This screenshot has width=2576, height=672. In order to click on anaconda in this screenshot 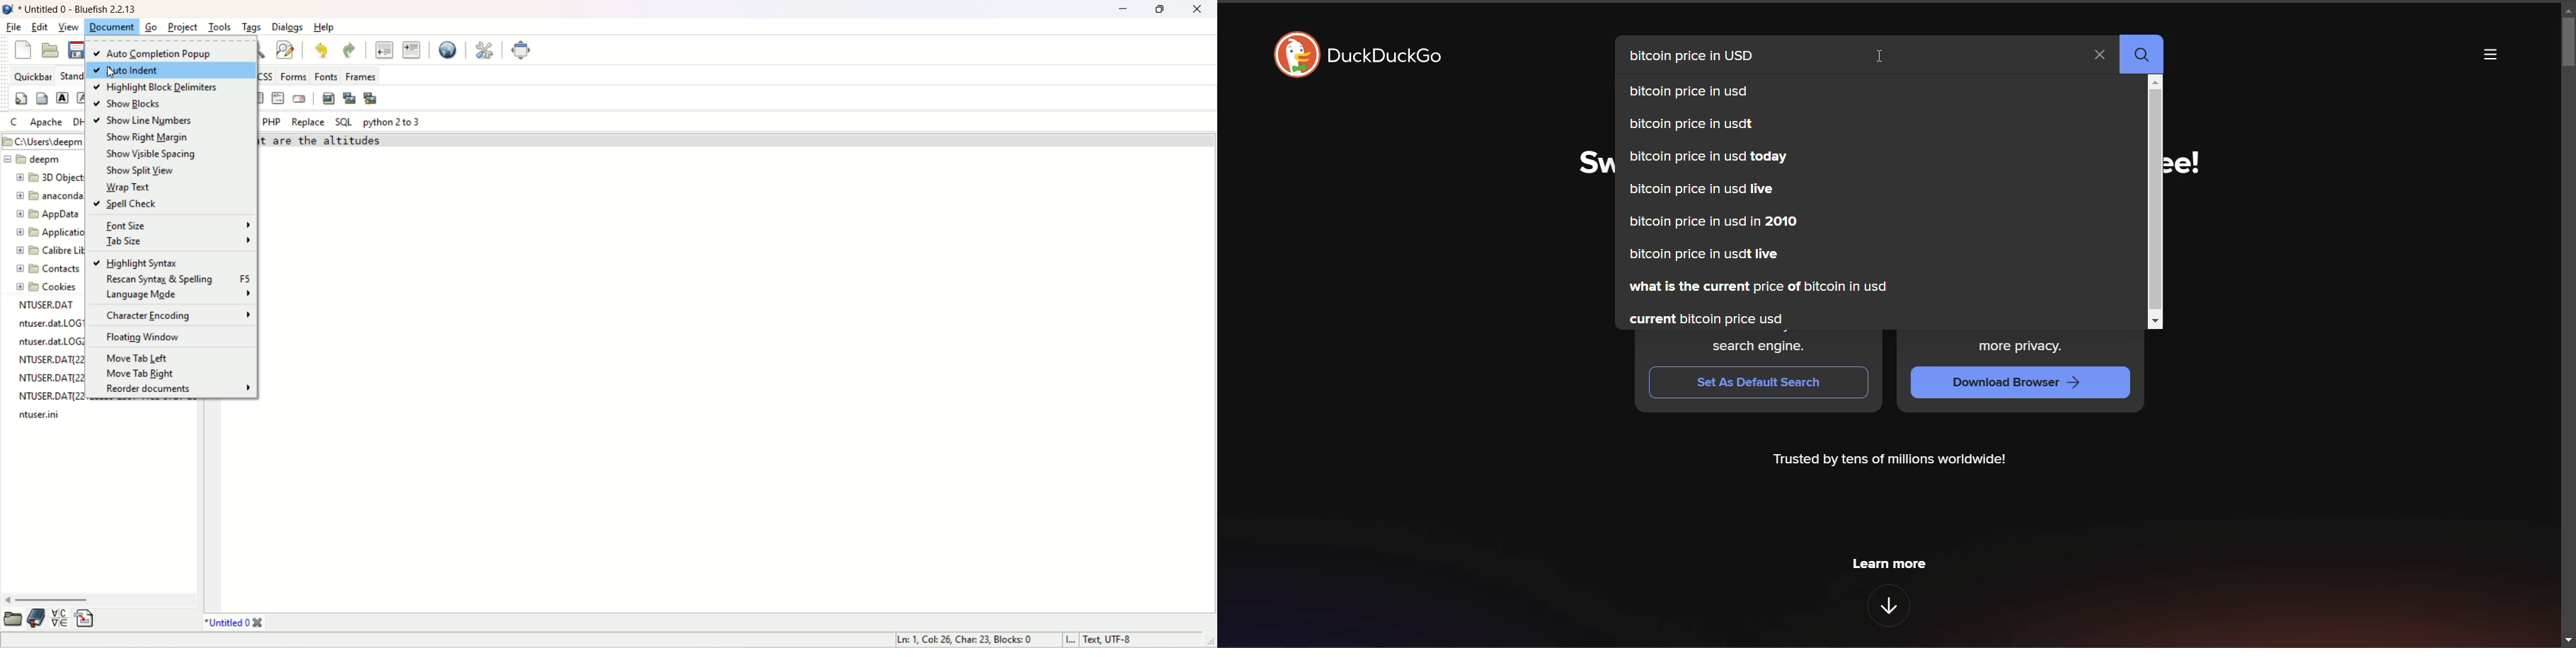, I will do `click(48, 195)`.